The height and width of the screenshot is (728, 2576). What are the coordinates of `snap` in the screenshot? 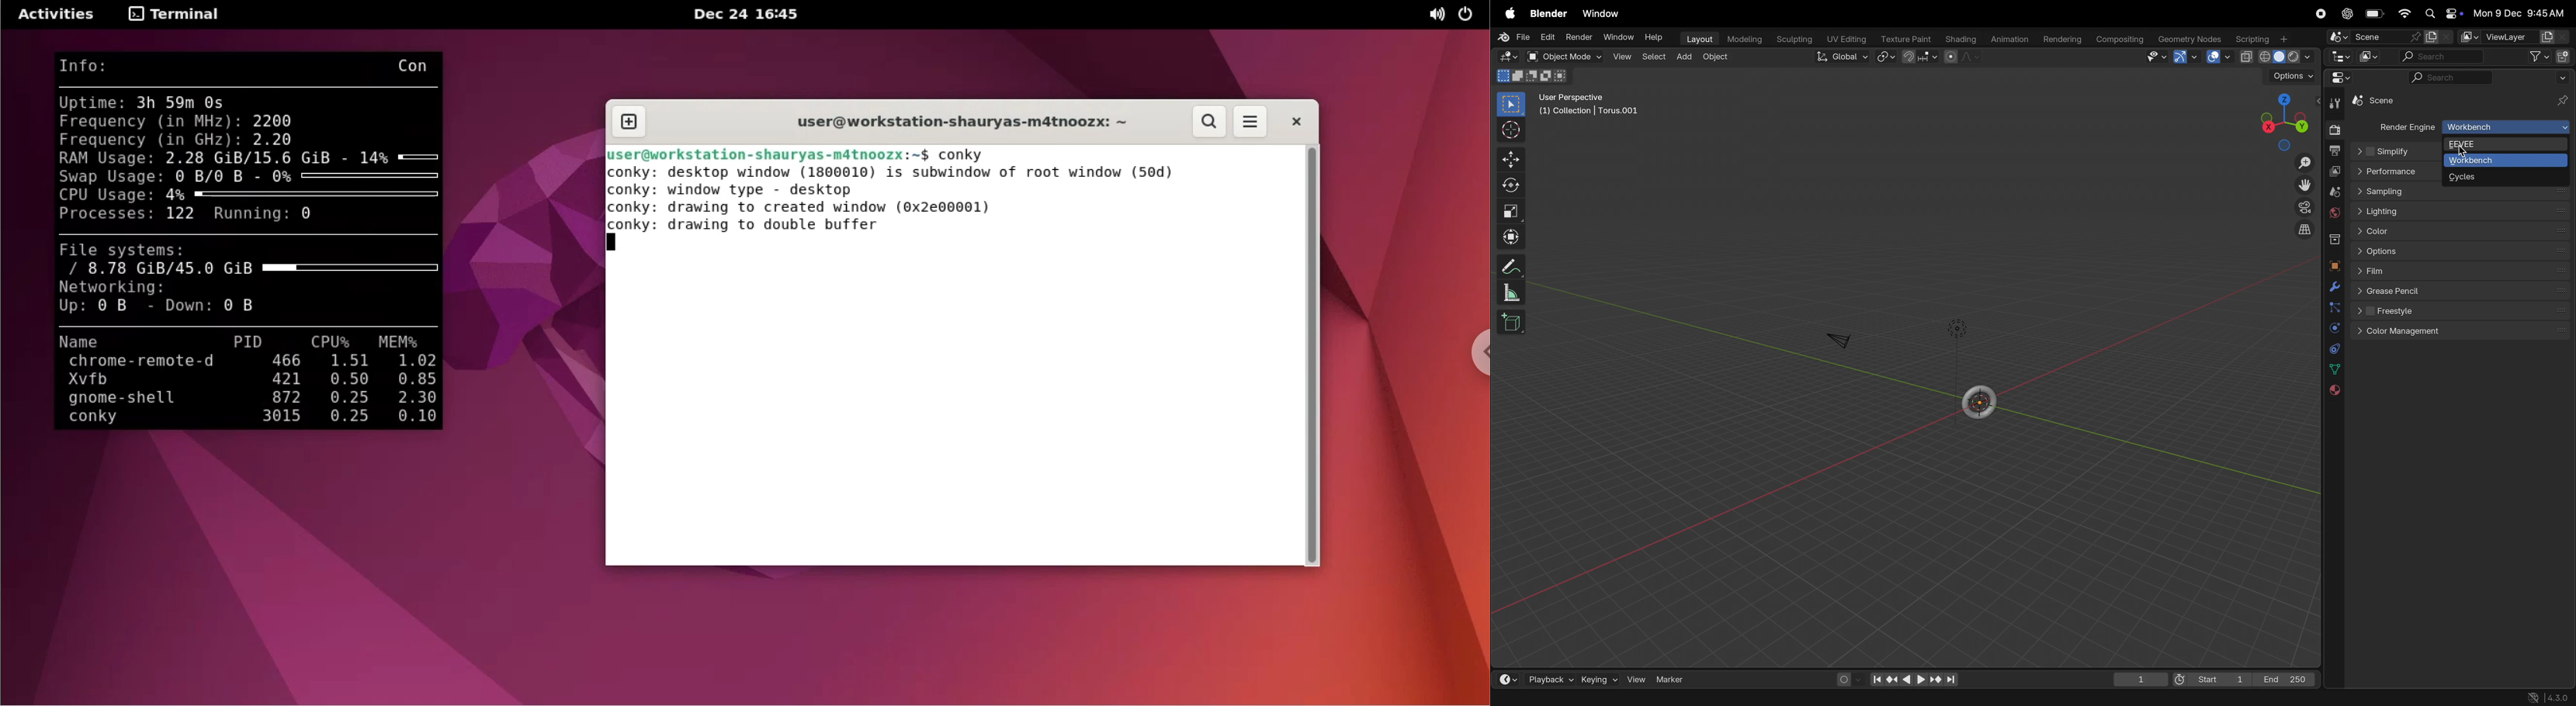 It's located at (1919, 58).